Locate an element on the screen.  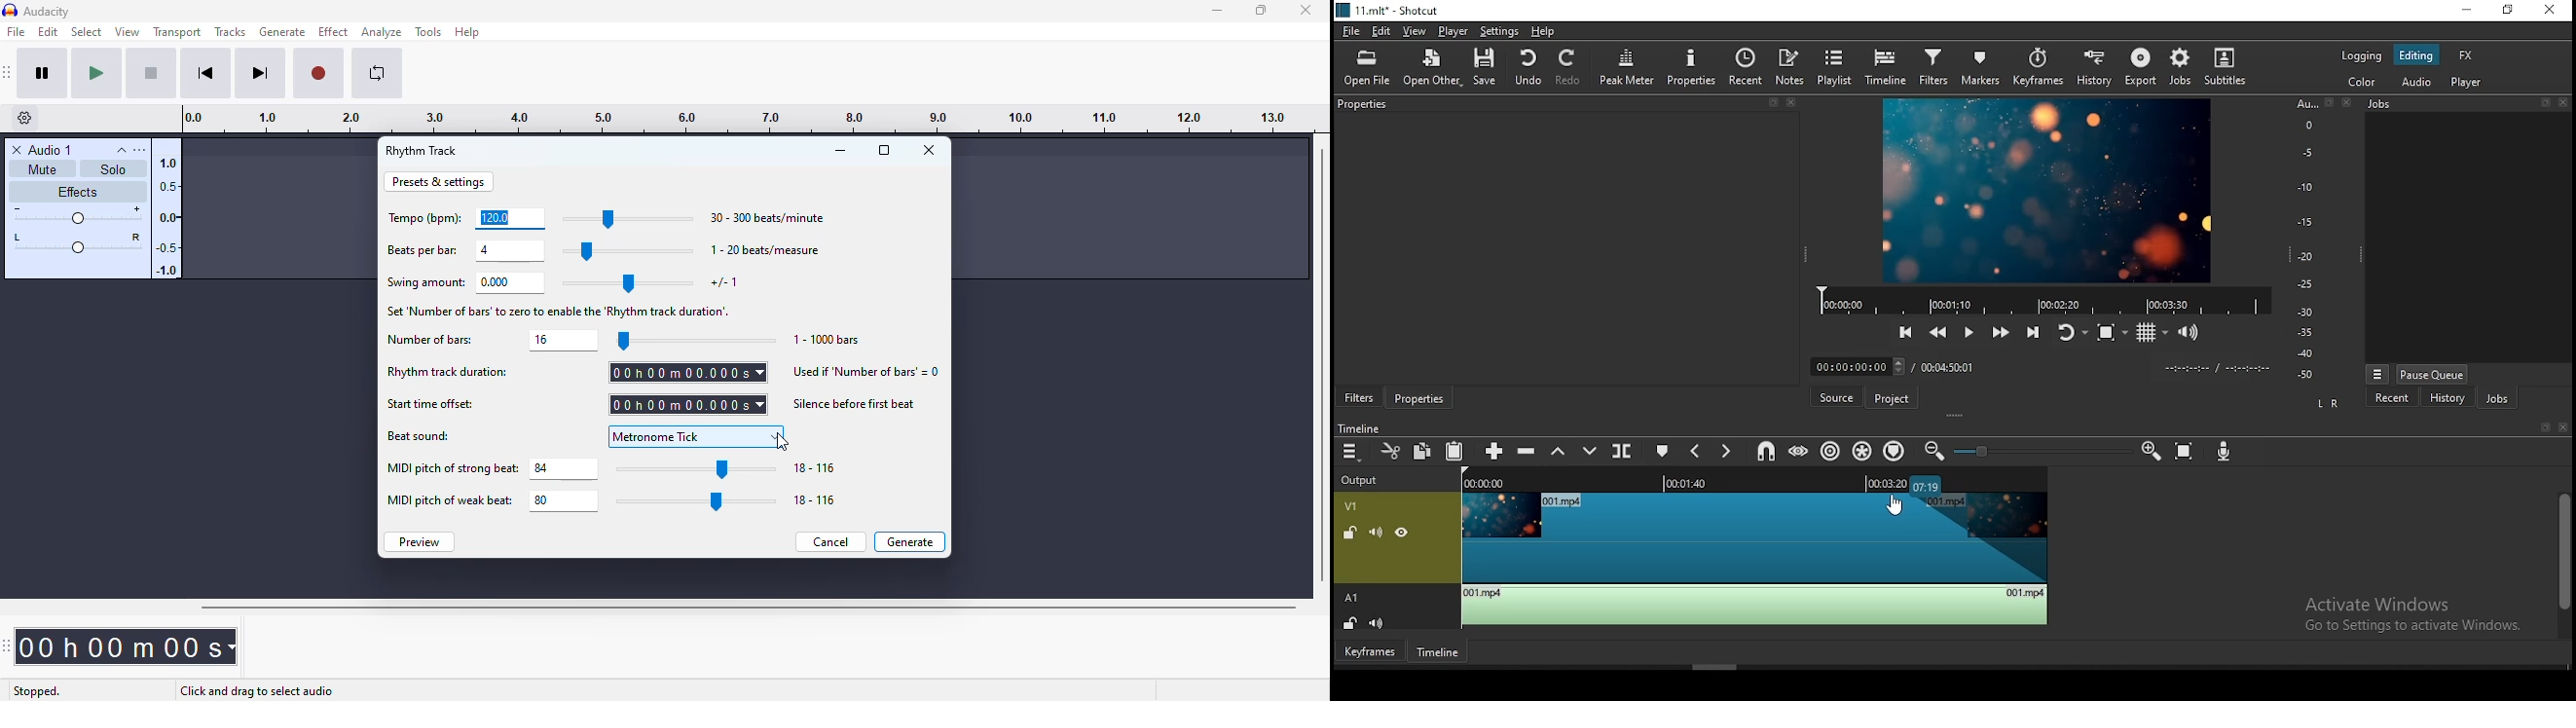
play quickly backwards is located at coordinates (1936, 333).